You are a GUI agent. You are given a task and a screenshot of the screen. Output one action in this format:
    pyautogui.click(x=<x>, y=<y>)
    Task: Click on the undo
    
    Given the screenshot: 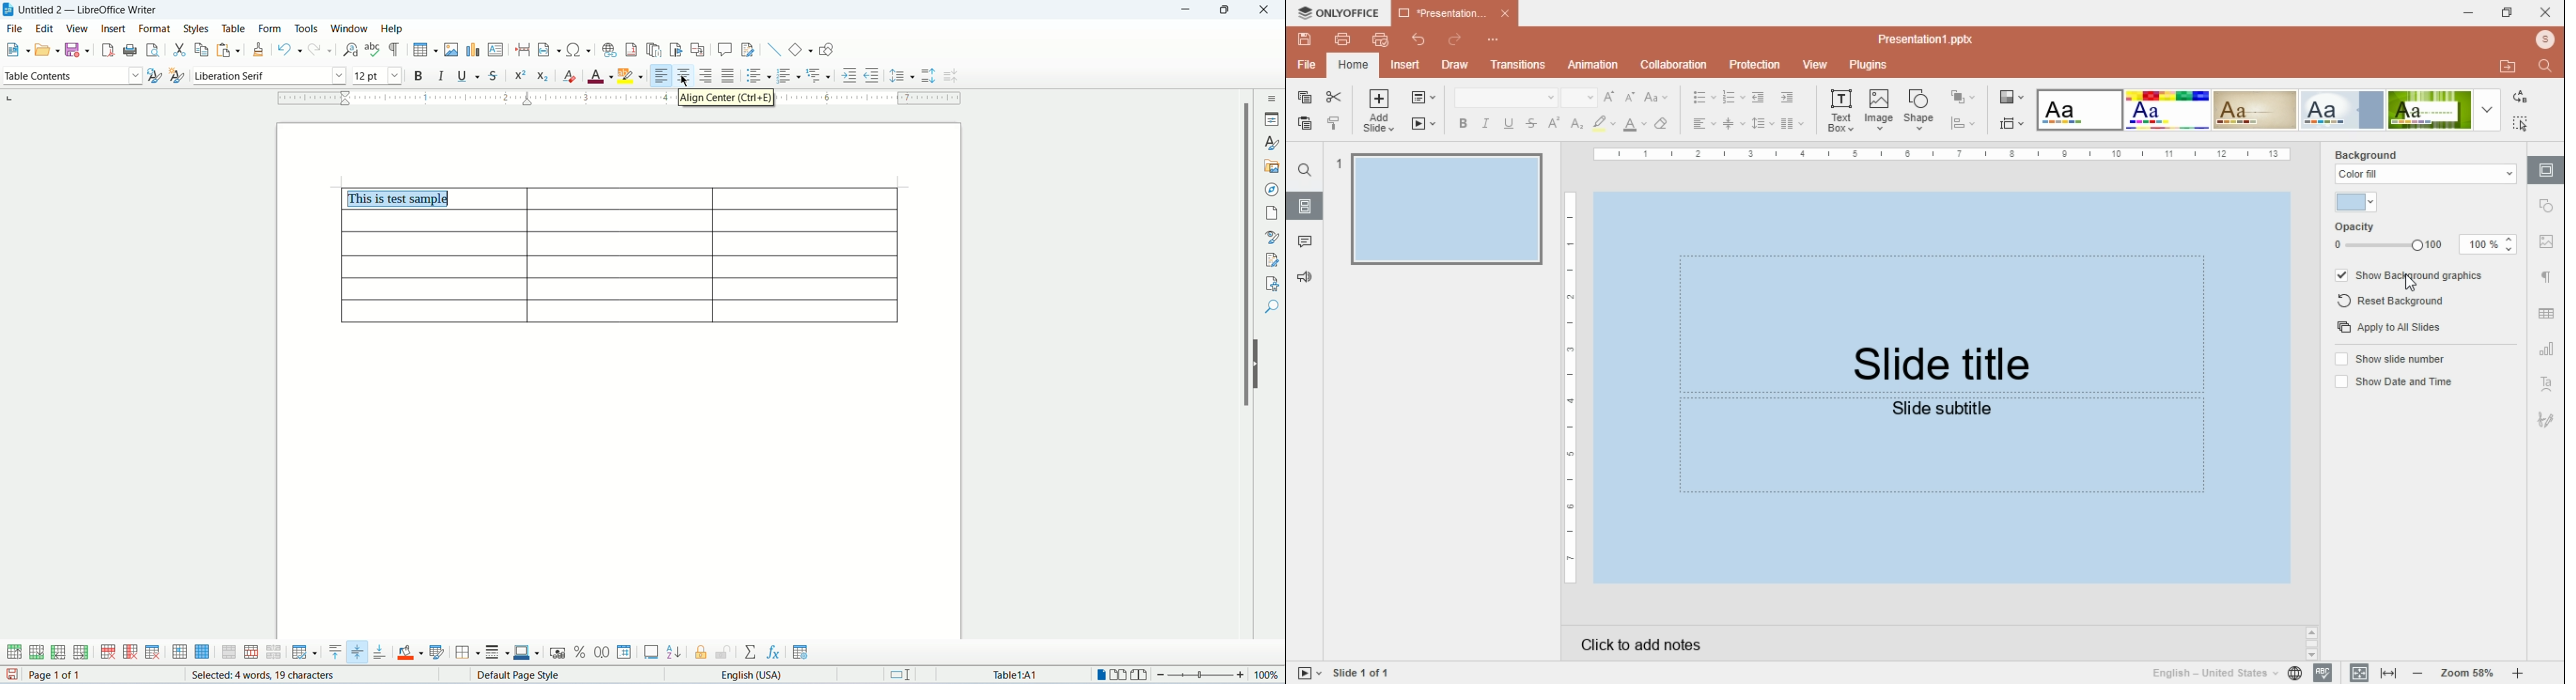 What is the action you would take?
    pyautogui.click(x=290, y=49)
    